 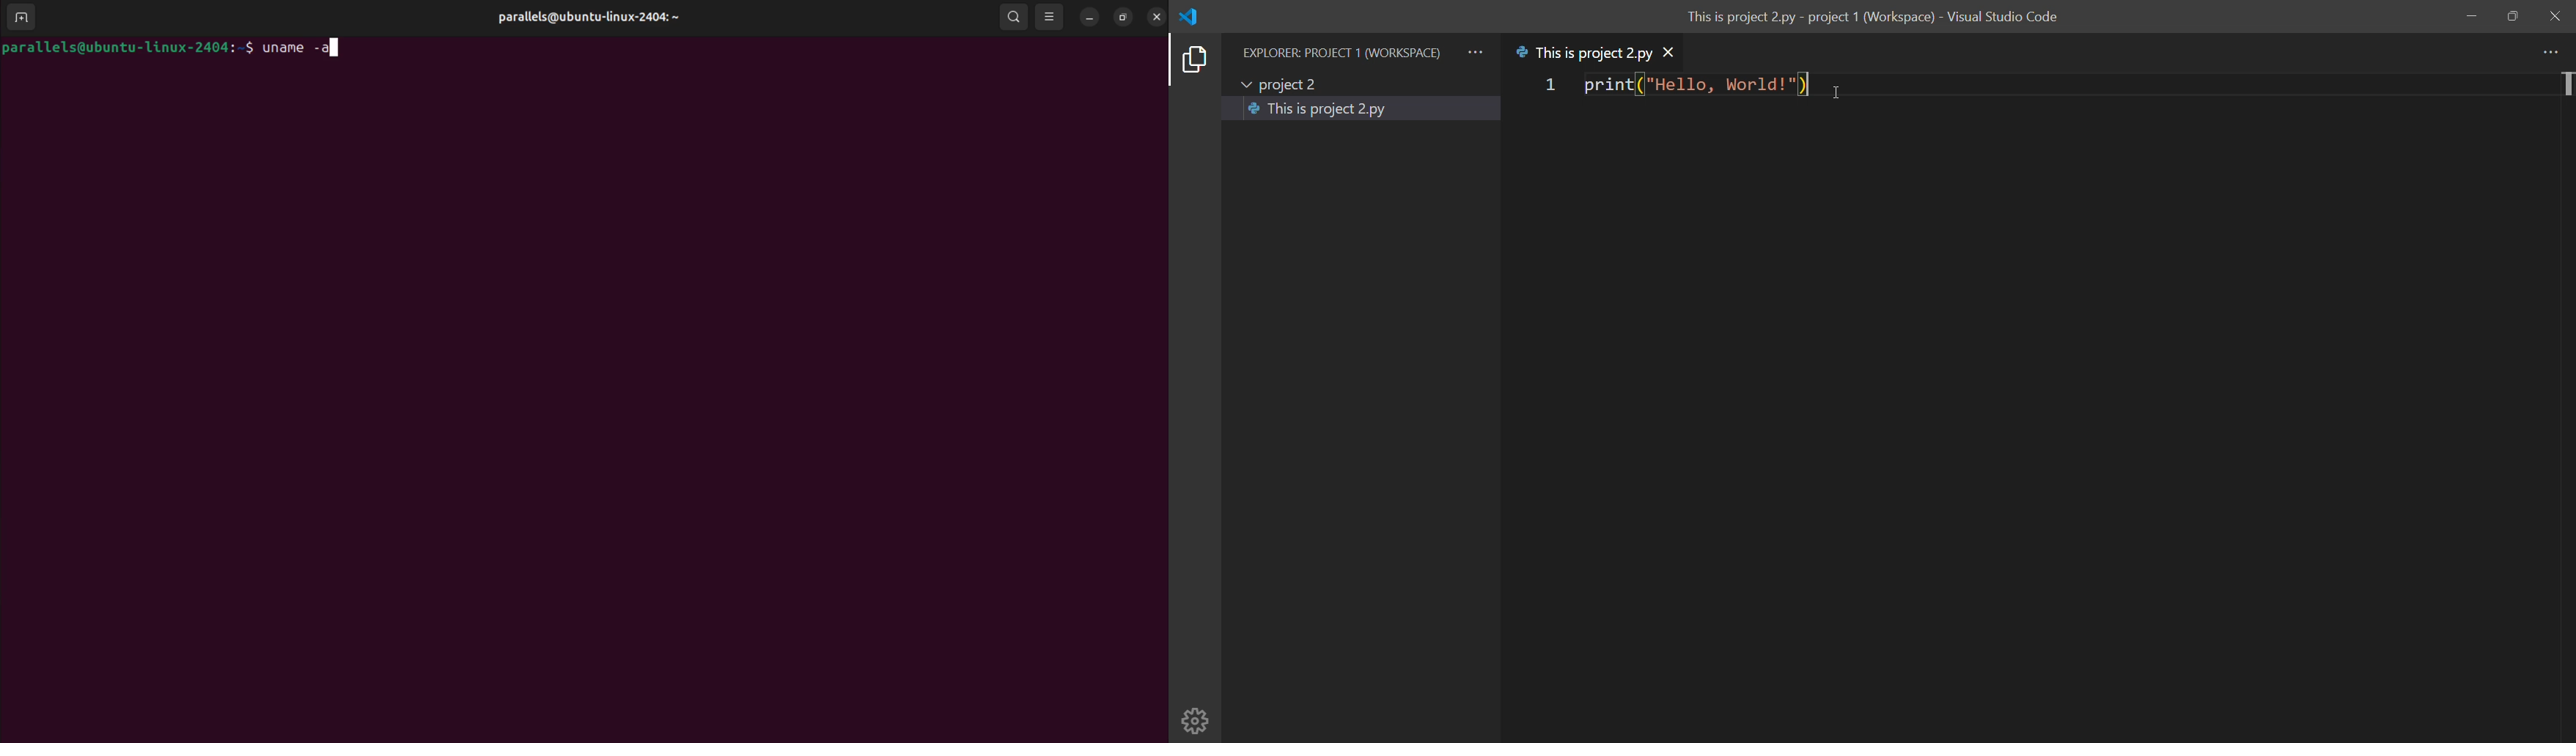 I want to click on more, so click(x=1477, y=47).